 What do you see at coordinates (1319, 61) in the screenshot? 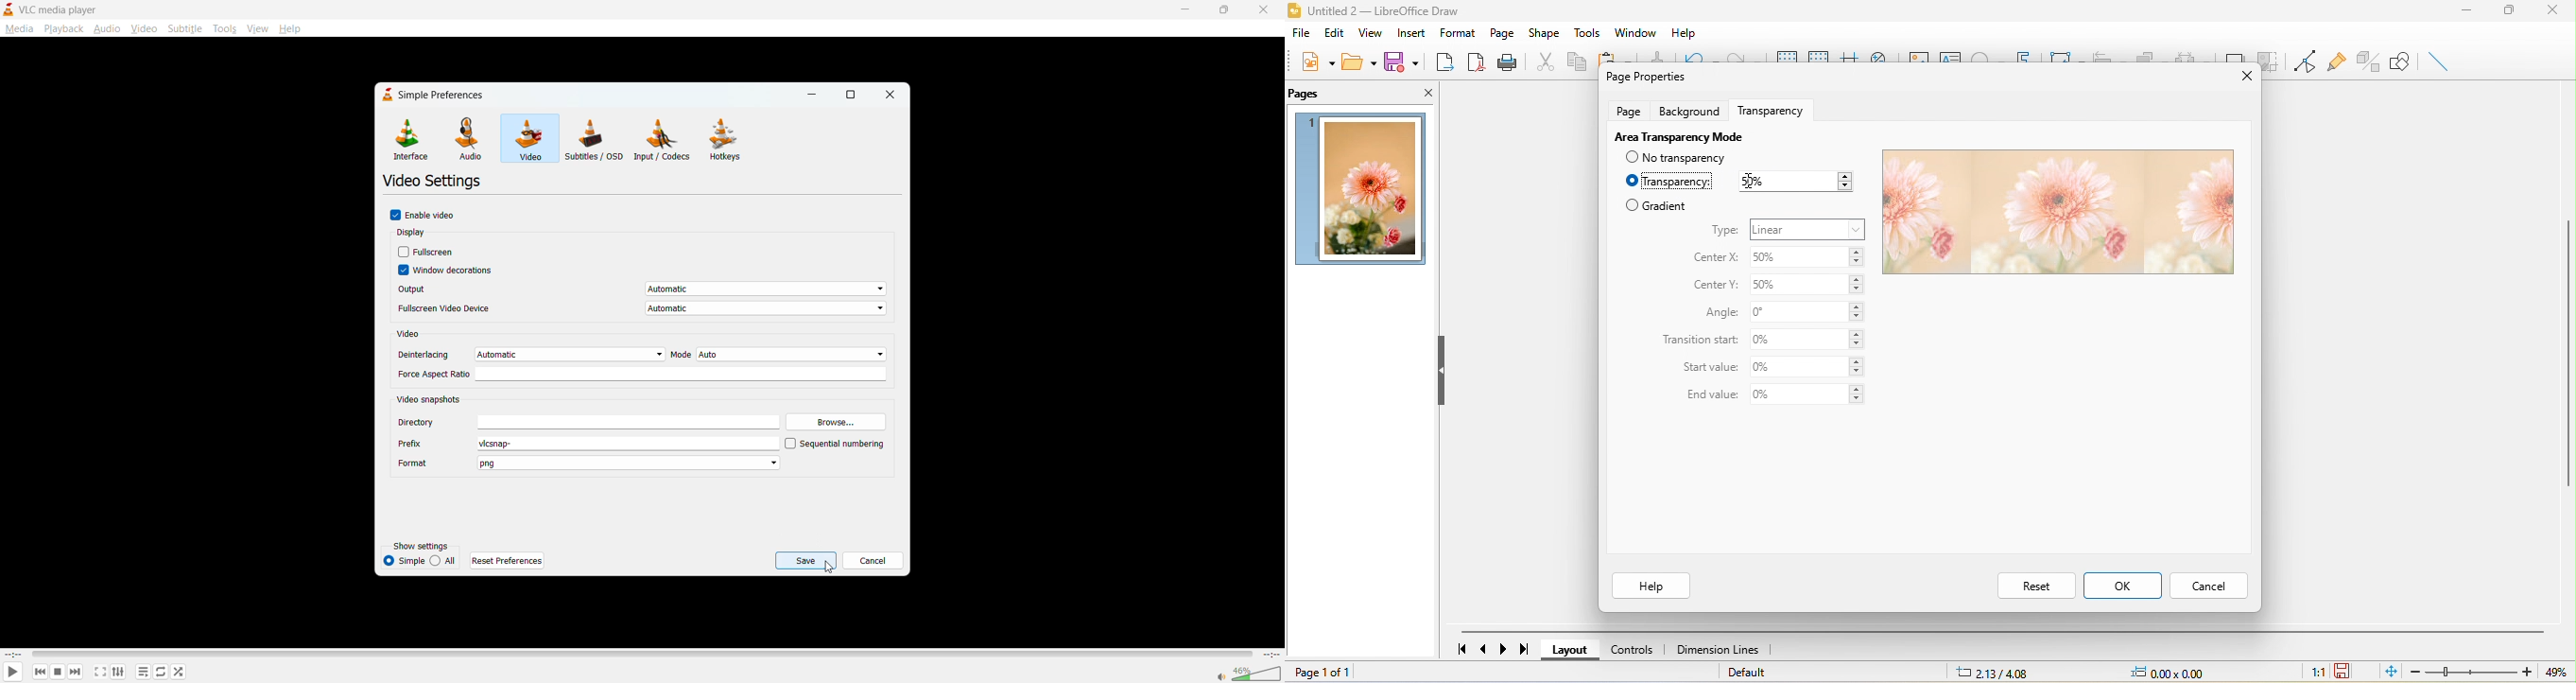
I see `new` at bounding box center [1319, 61].